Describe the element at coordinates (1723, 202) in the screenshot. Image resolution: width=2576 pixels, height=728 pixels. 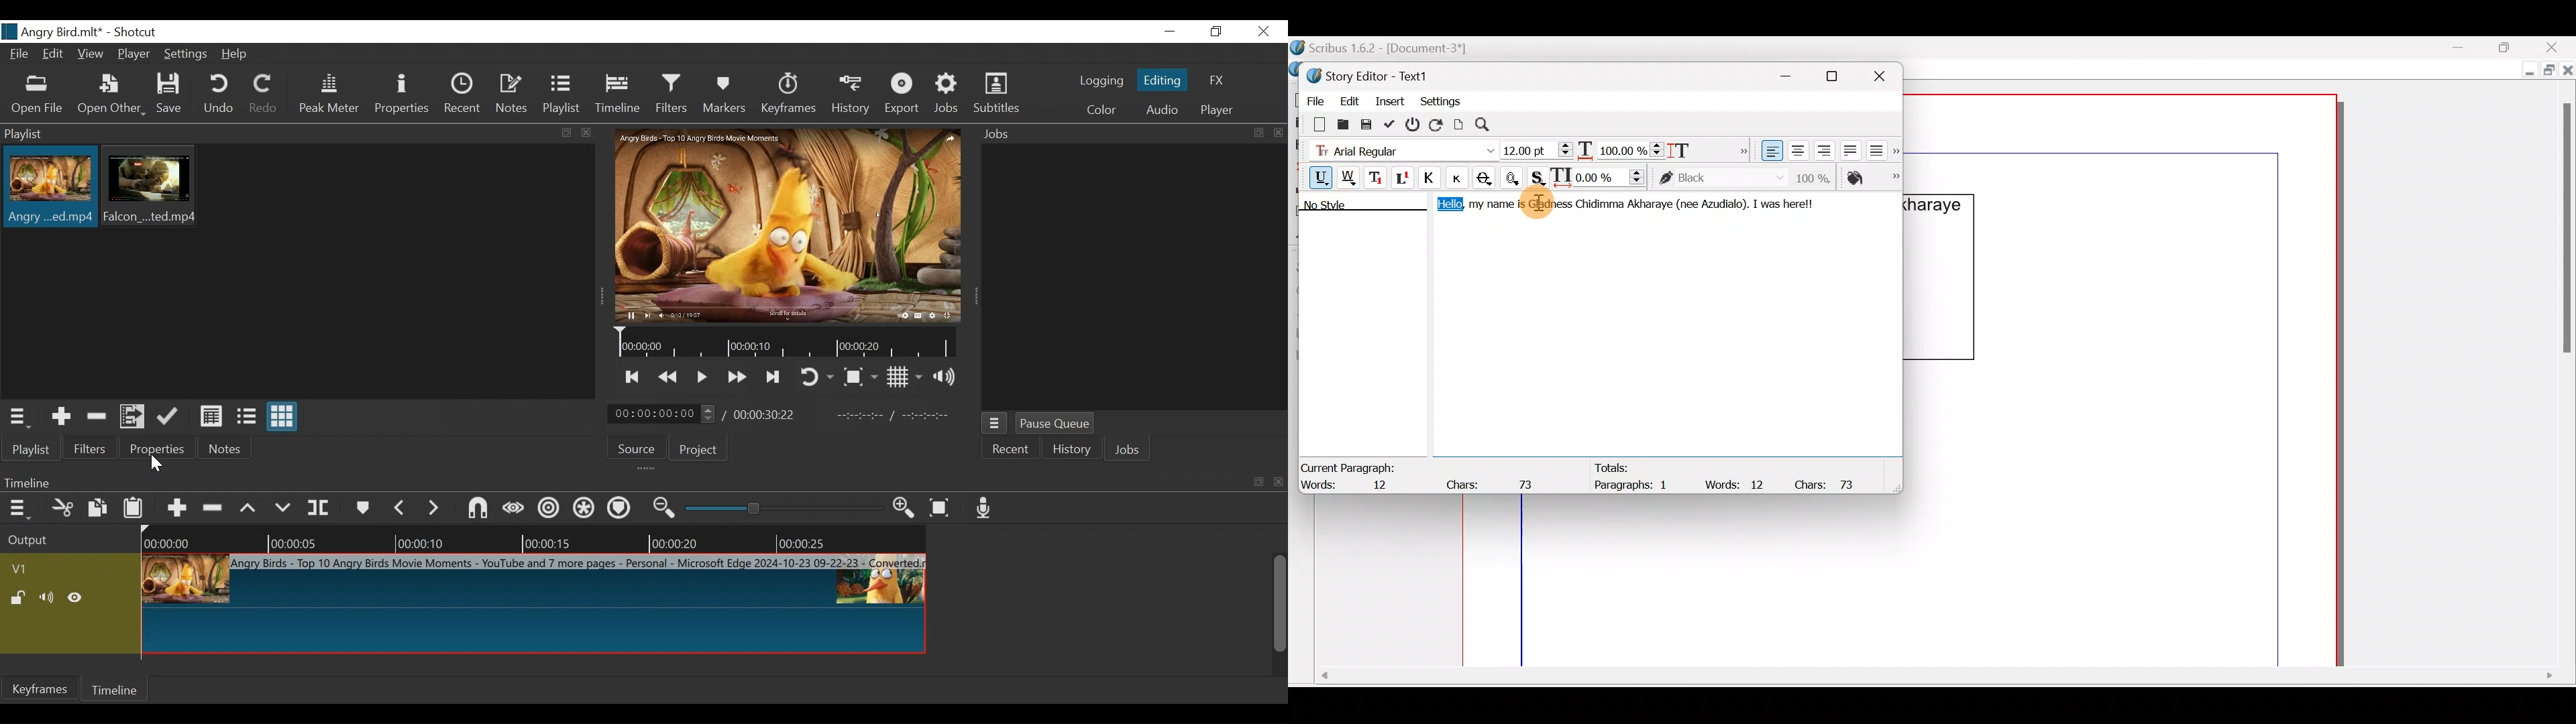
I see `Azudialo).` at that location.